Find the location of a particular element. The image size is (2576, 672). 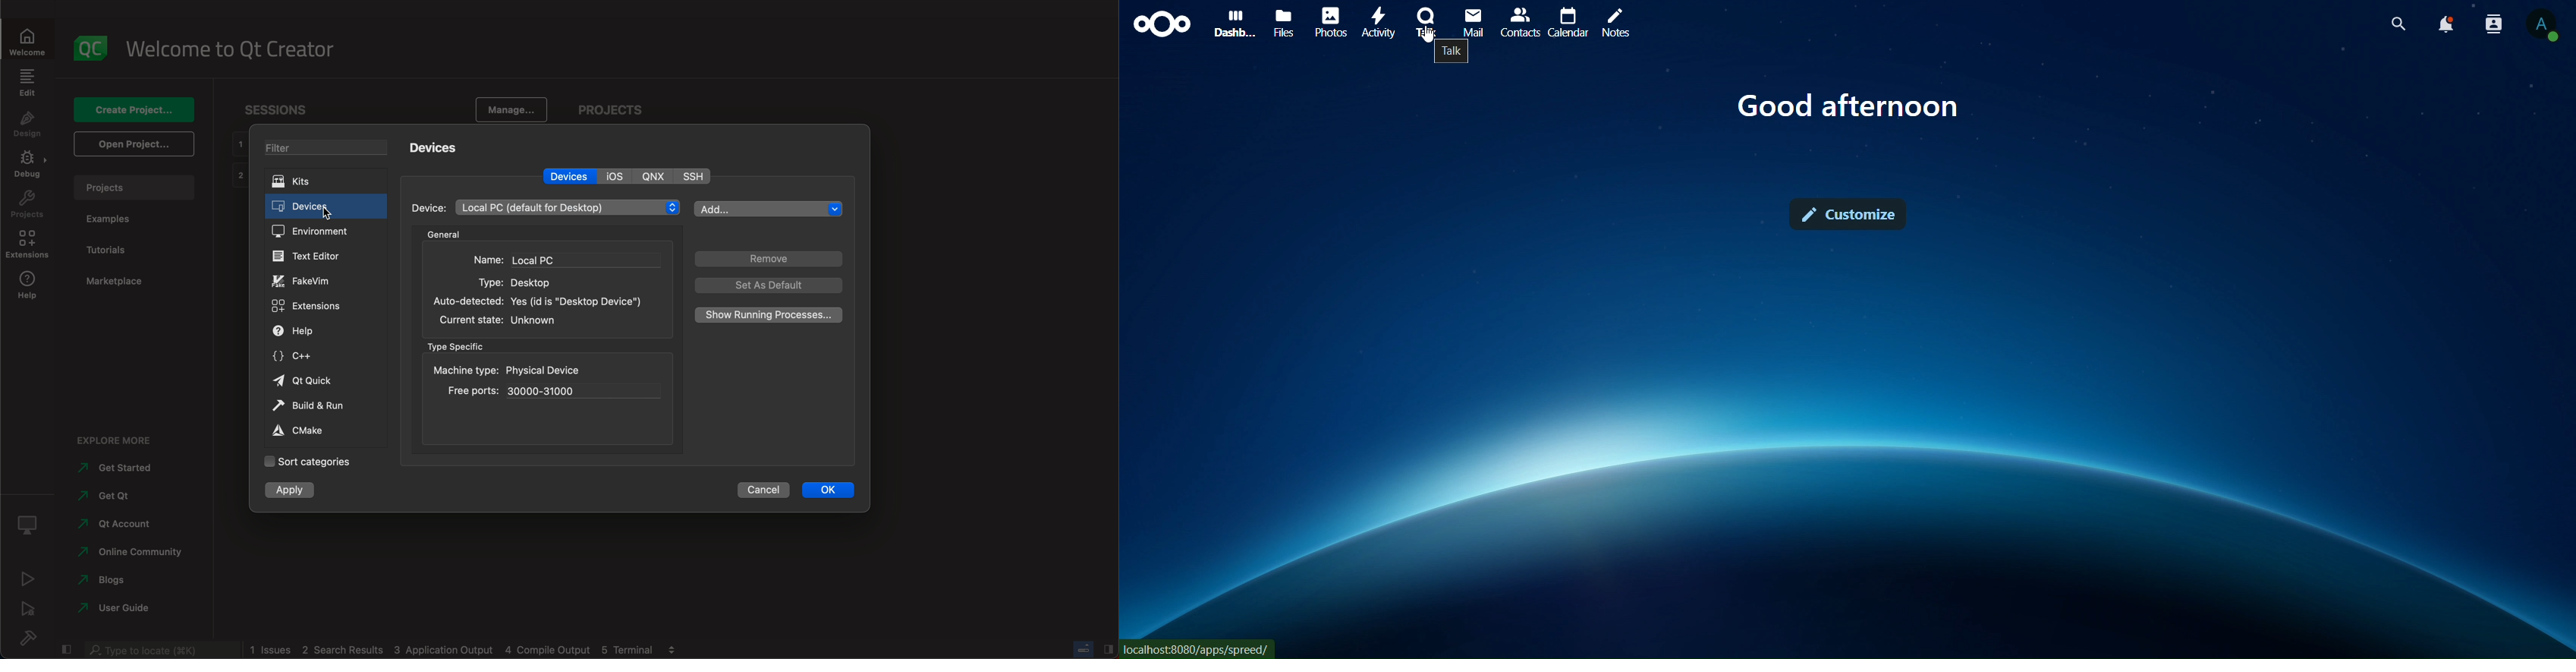

Hide/Show left sidebar is located at coordinates (68, 649).